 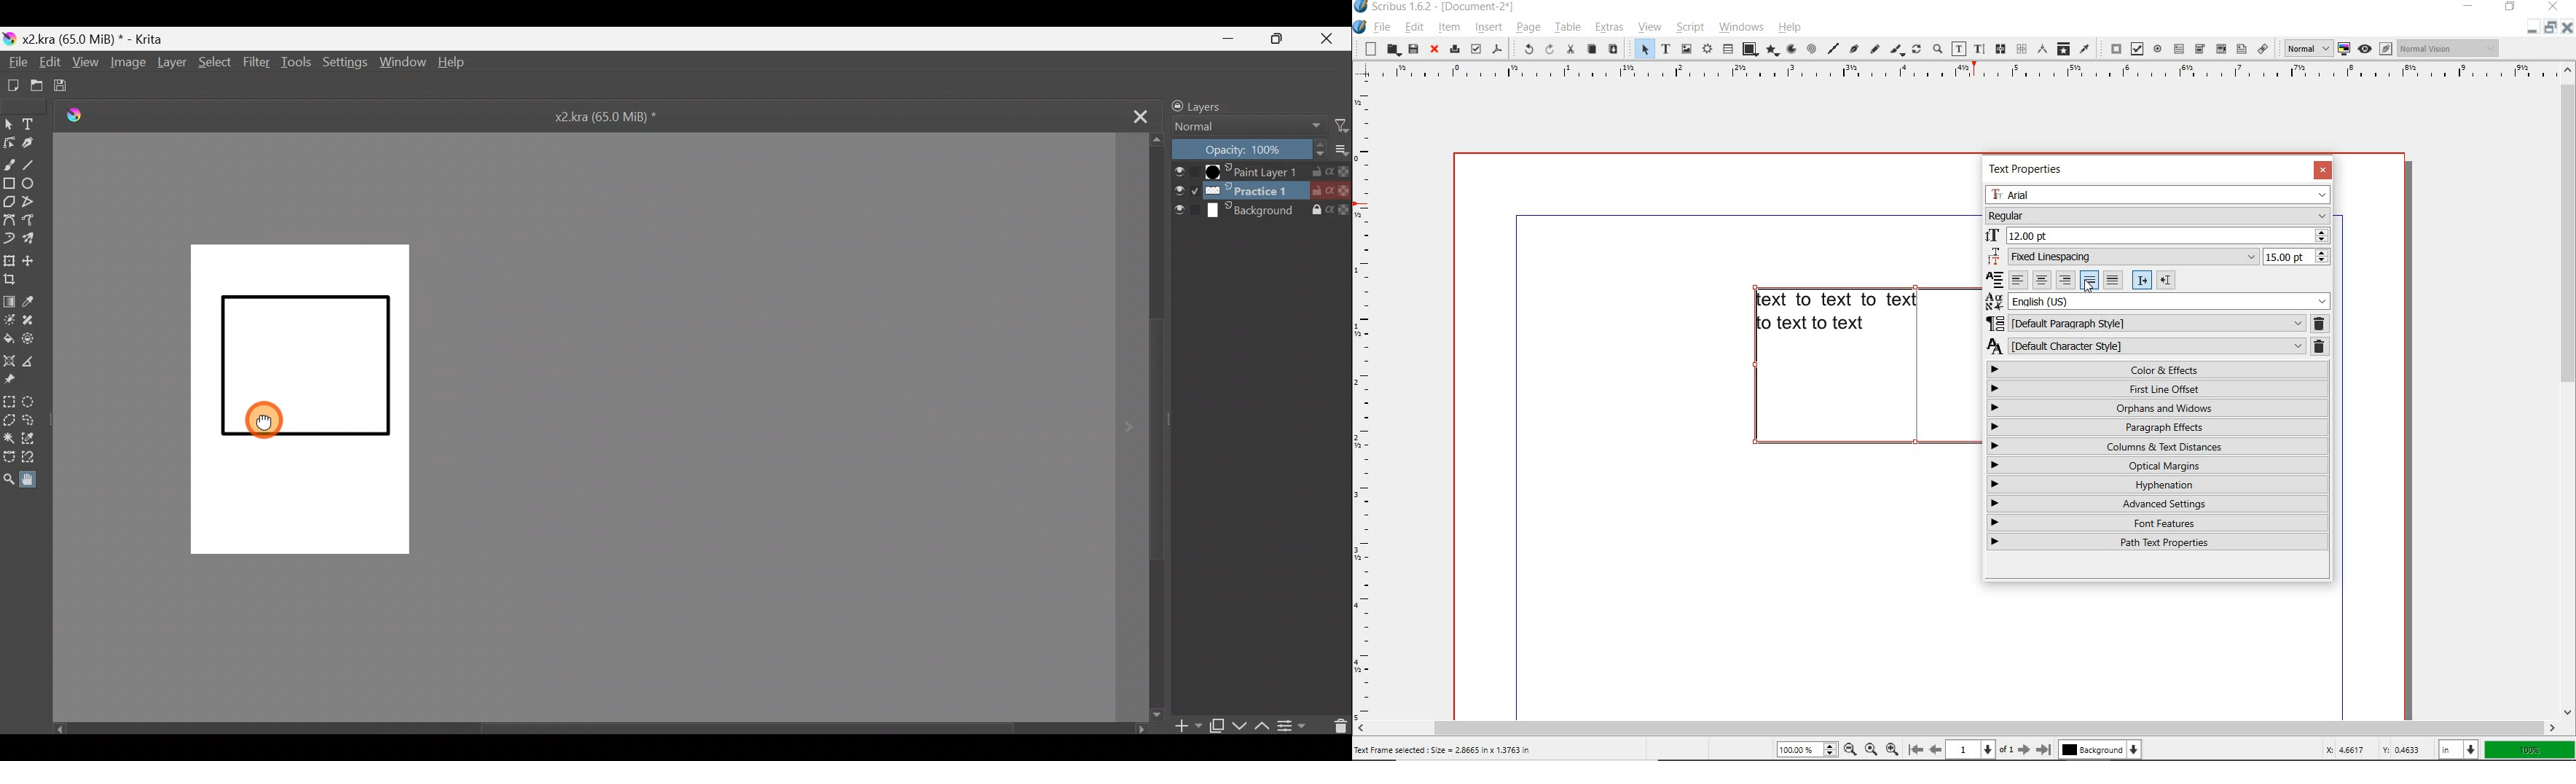 I want to click on copy item properties, so click(x=2062, y=48).